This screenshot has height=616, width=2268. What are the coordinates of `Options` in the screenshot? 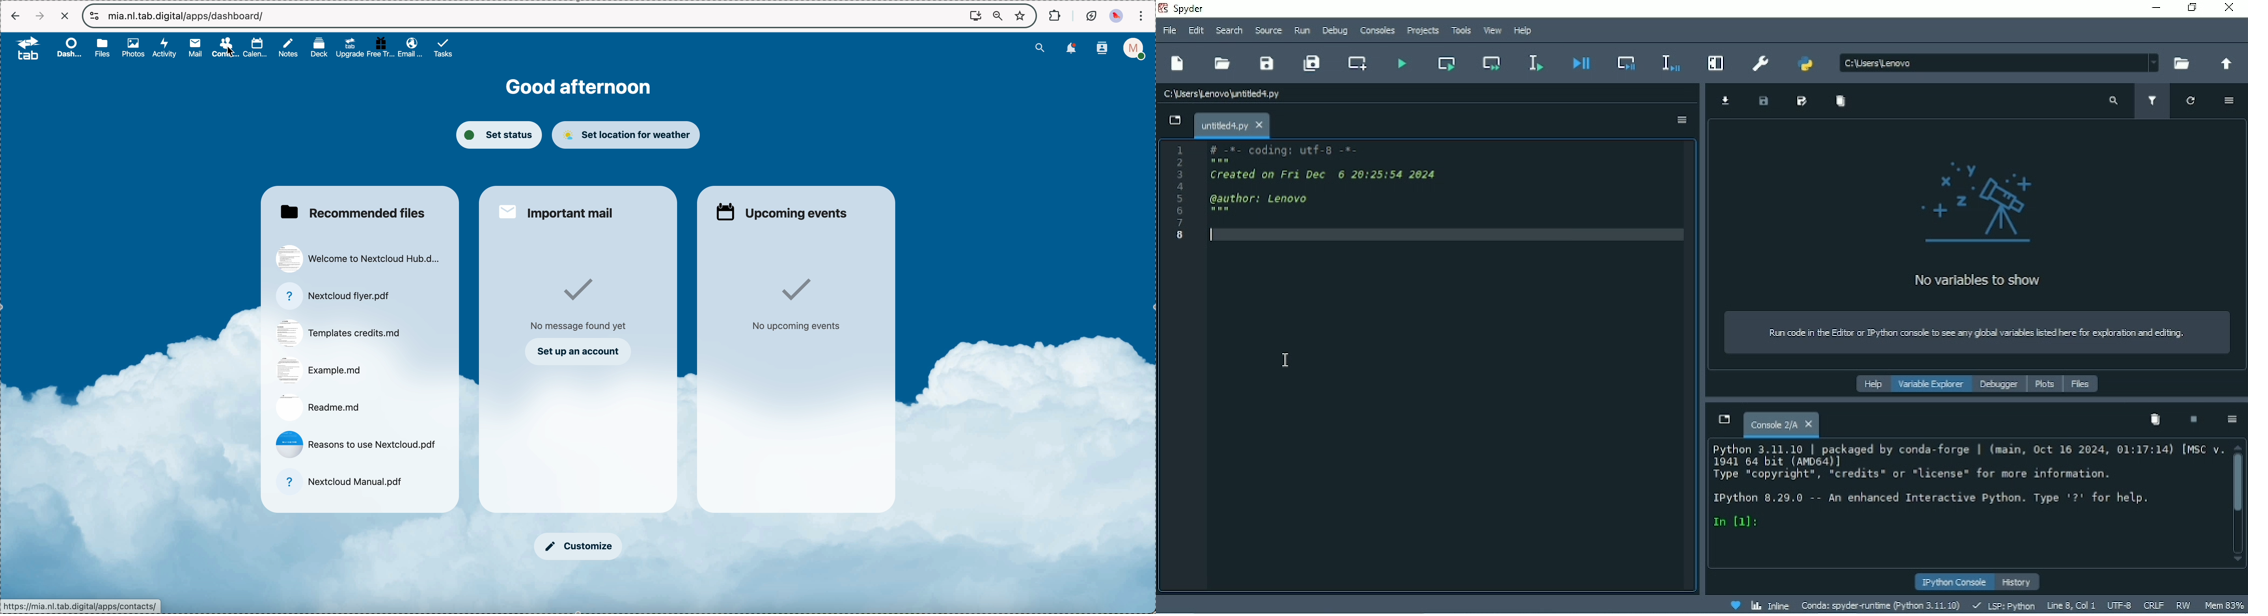 It's located at (2232, 420).